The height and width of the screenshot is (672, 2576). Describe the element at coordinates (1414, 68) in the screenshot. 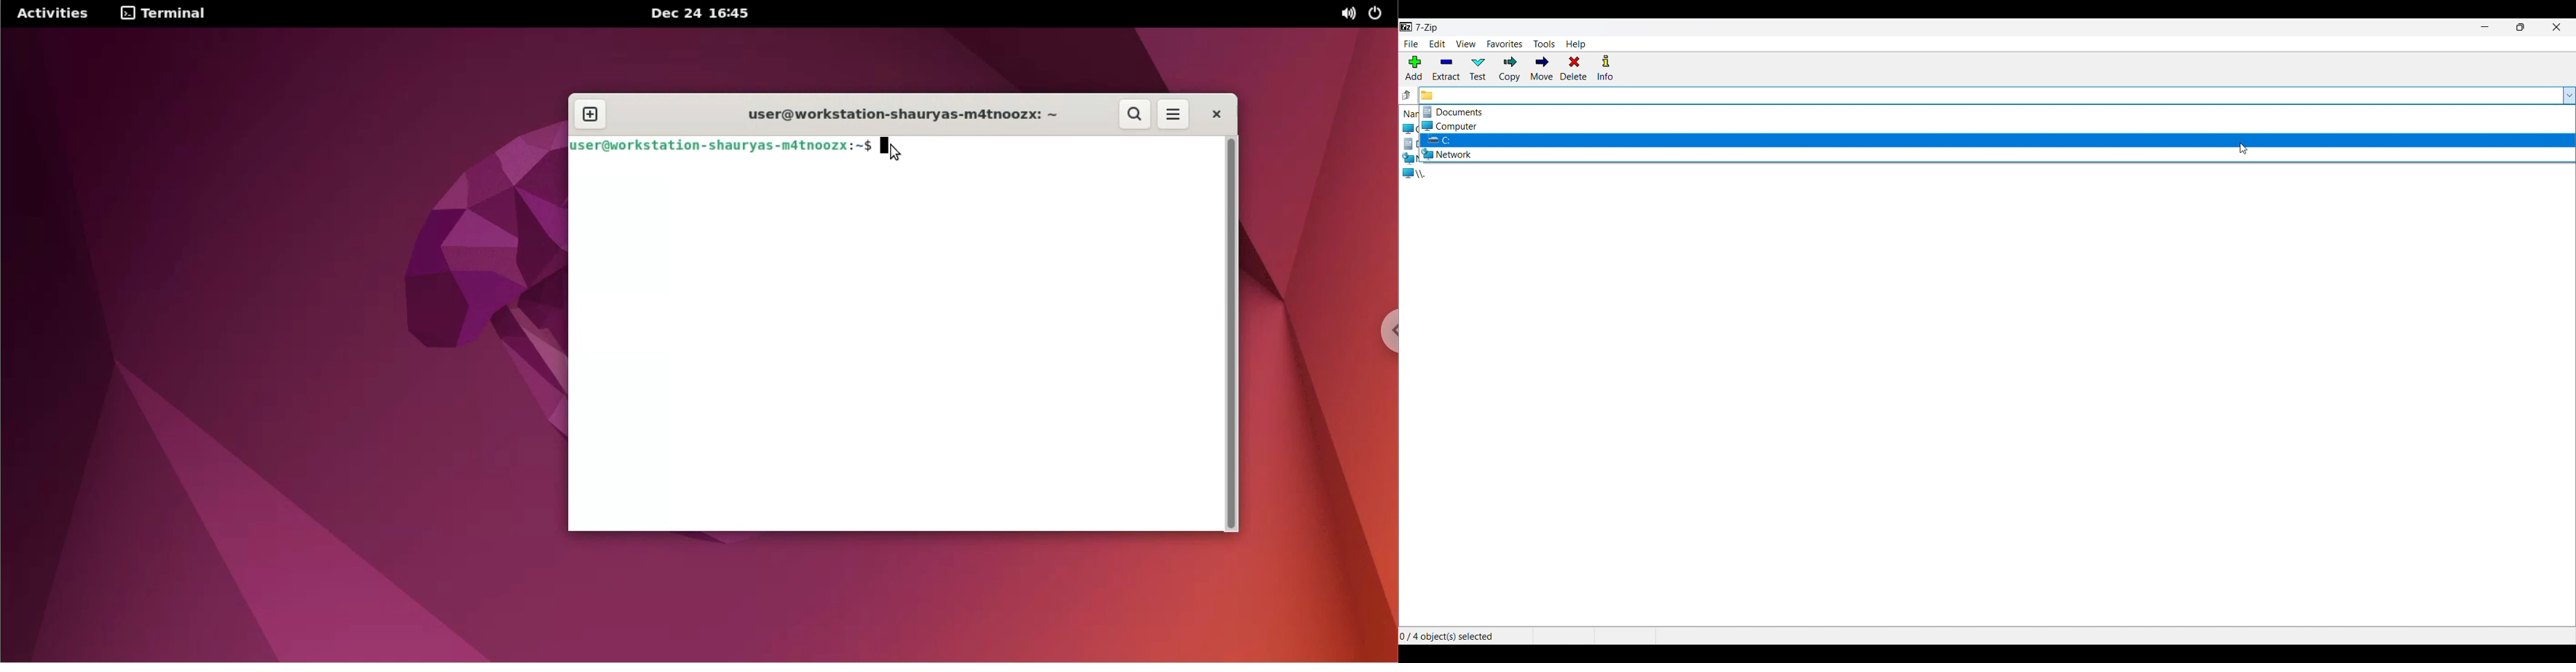

I see `Add` at that location.